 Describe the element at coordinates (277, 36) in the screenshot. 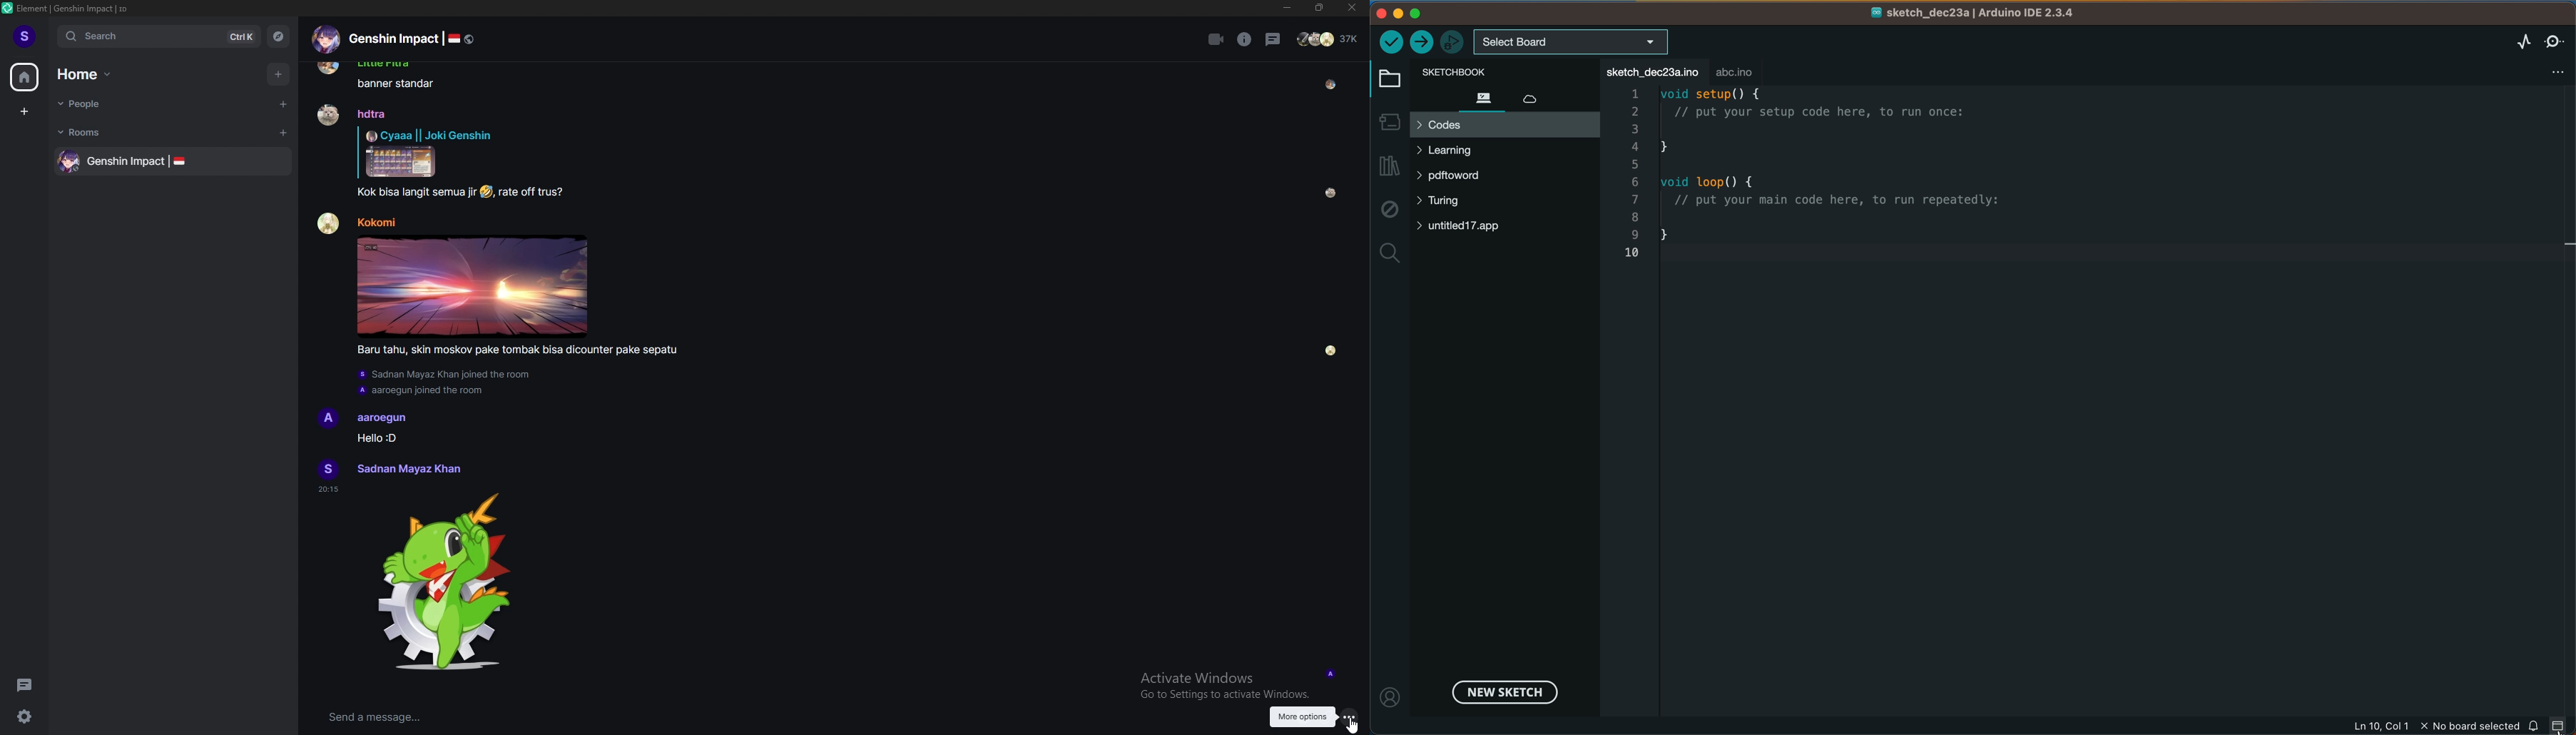

I see `explore rooms` at that location.